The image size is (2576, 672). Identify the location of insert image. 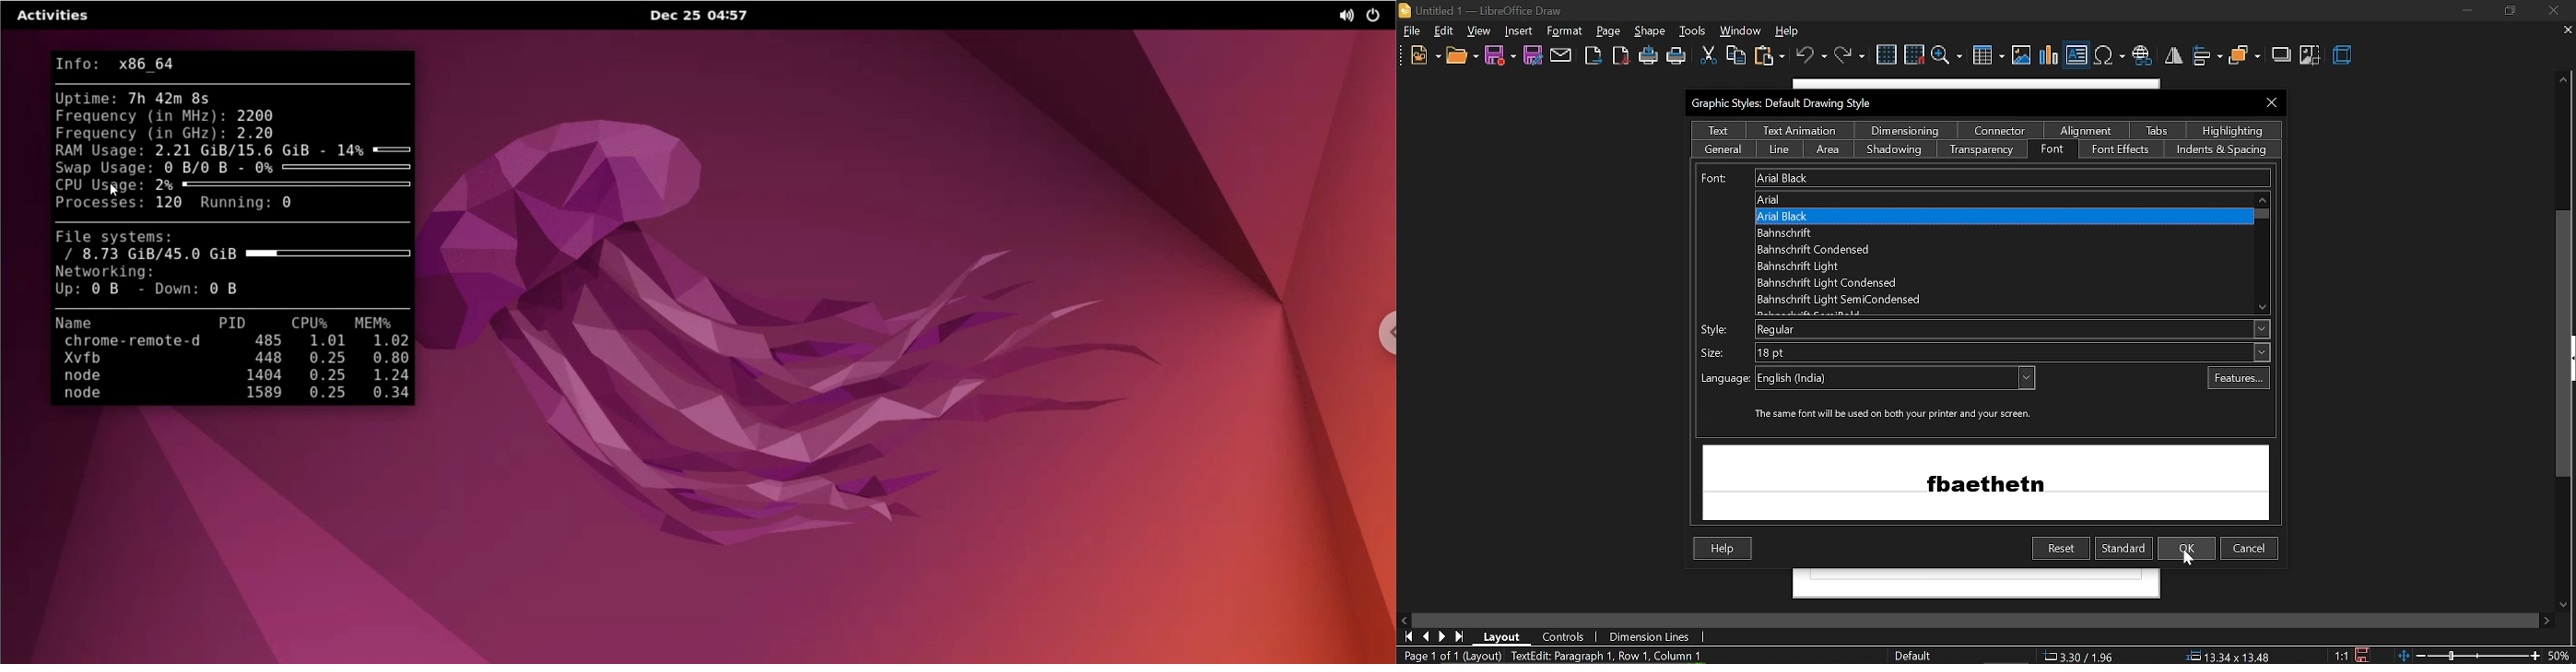
(2022, 54).